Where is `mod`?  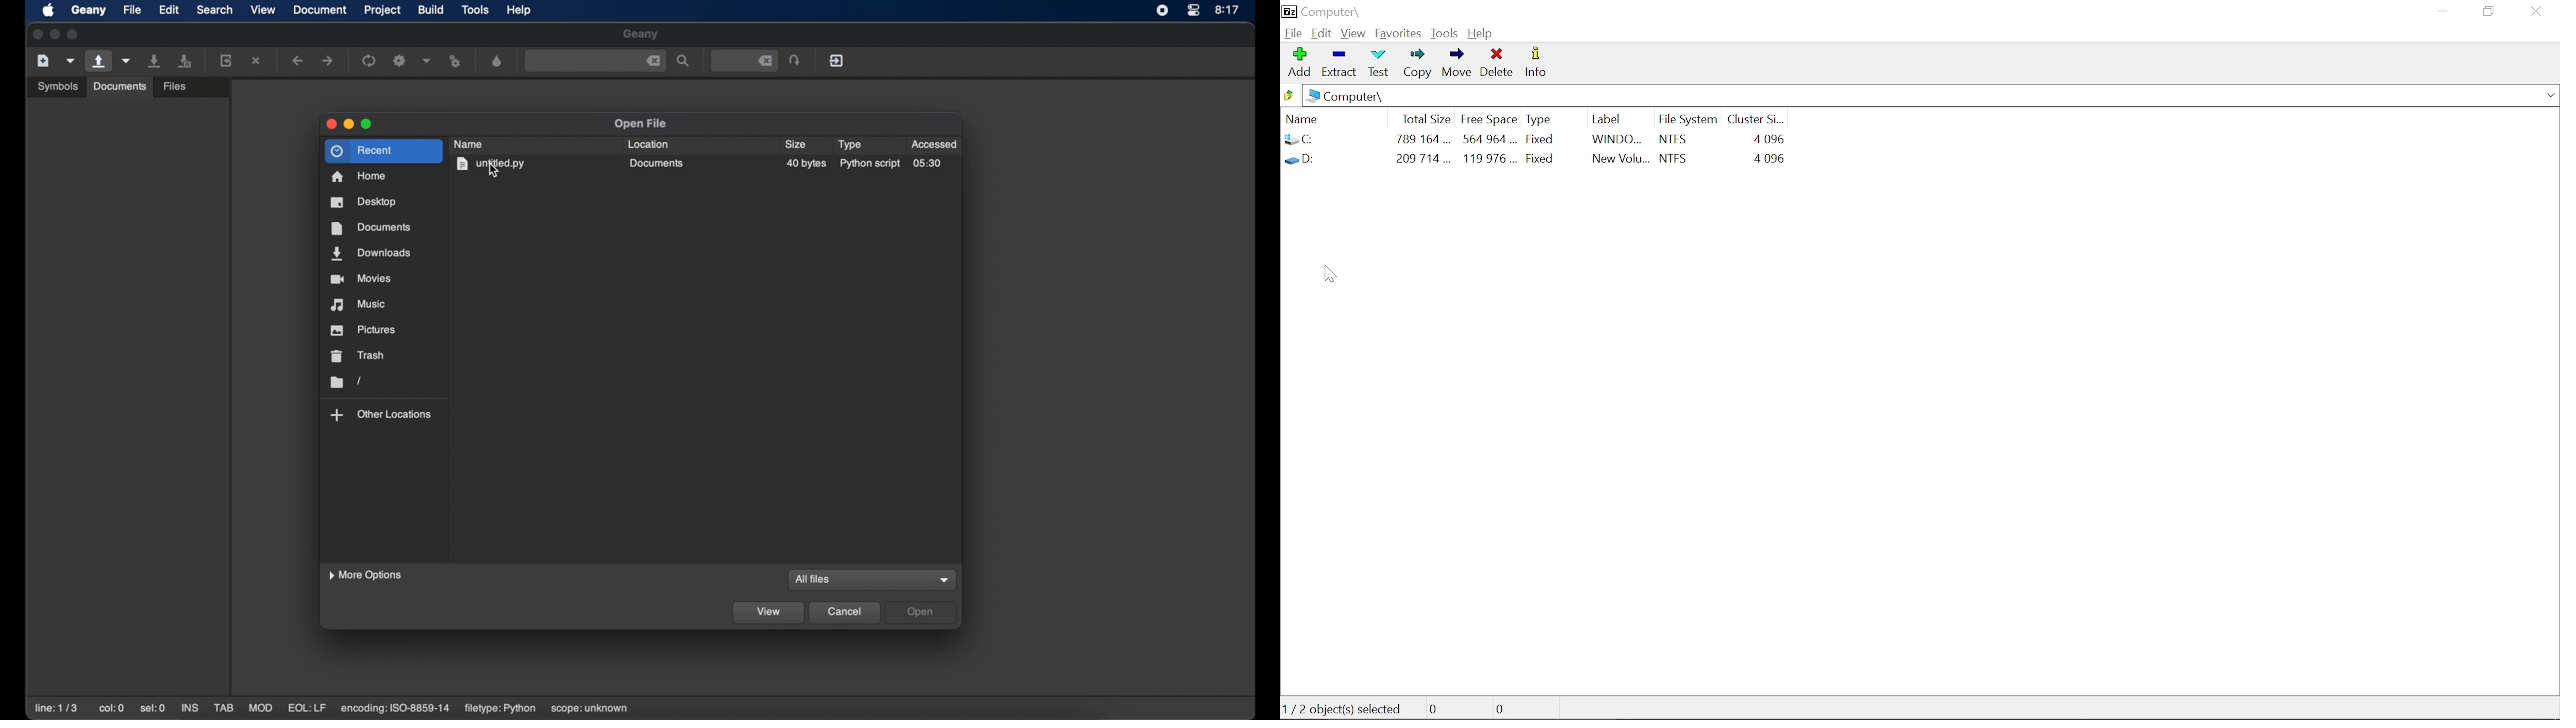
mod is located at coordinates (261, 708).